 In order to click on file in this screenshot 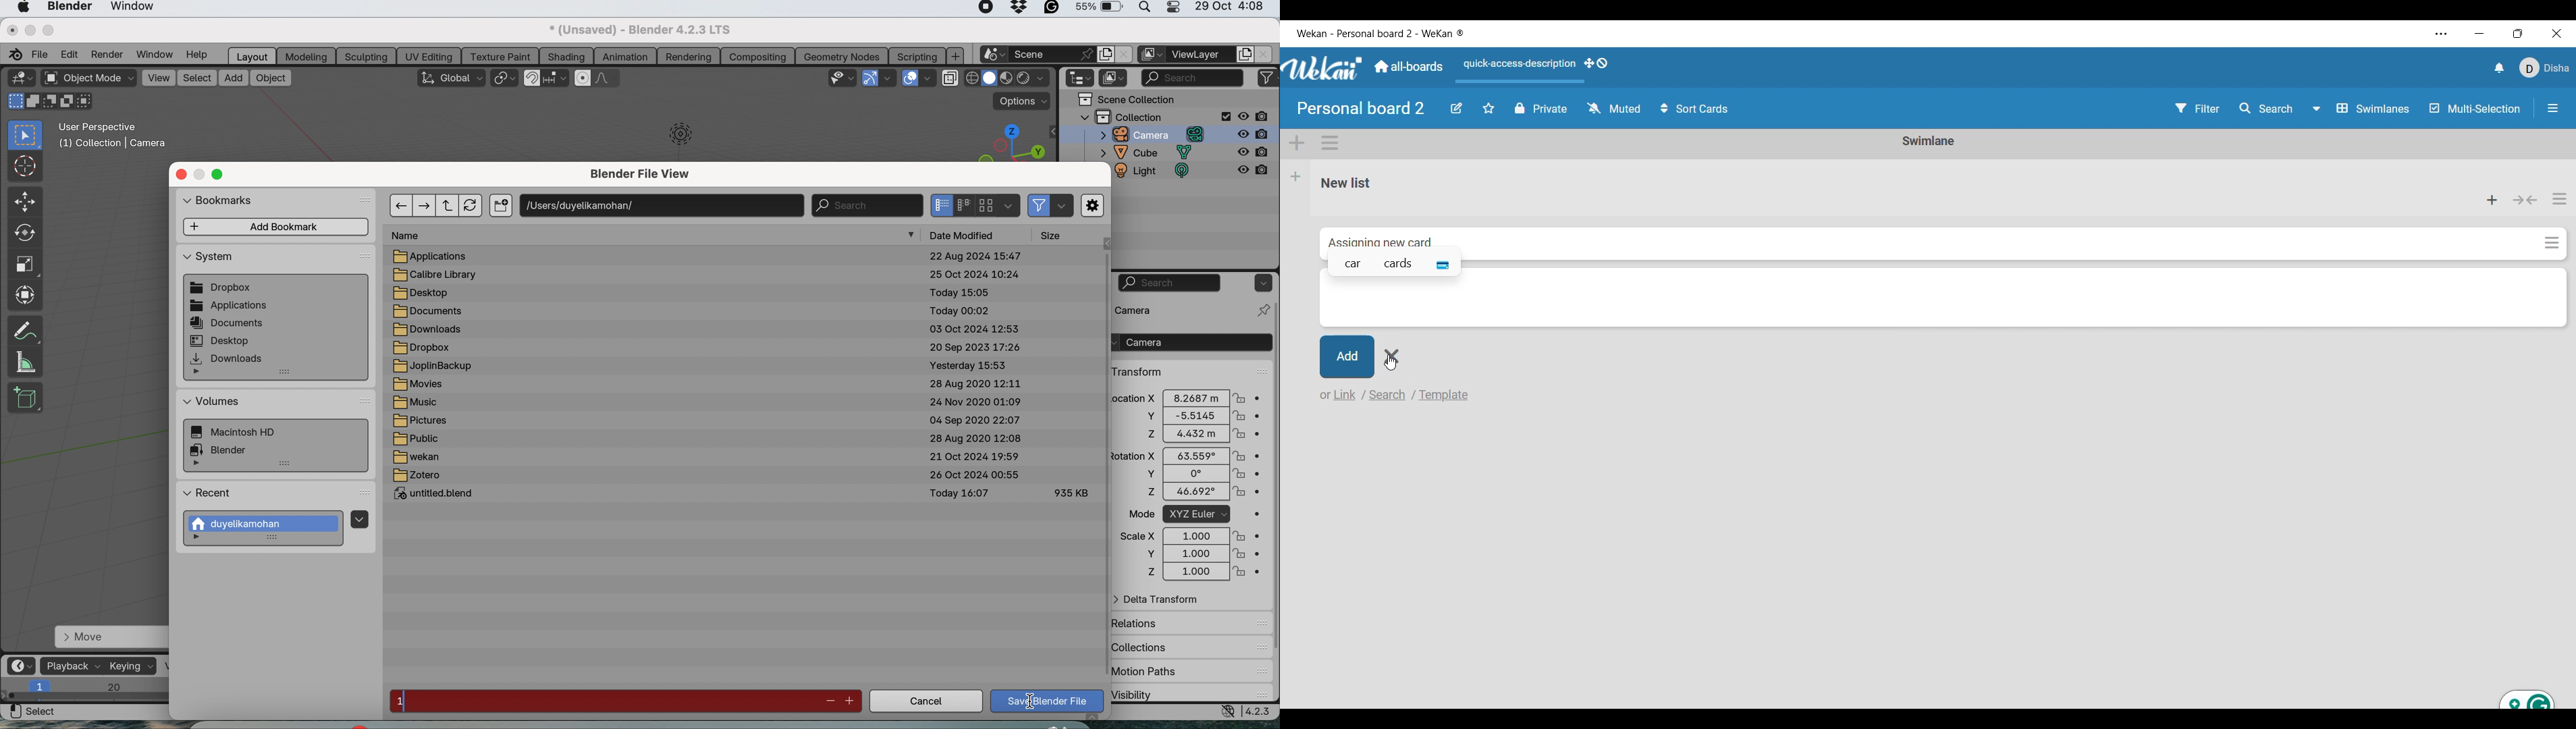, I will do `click(41, 52)`.